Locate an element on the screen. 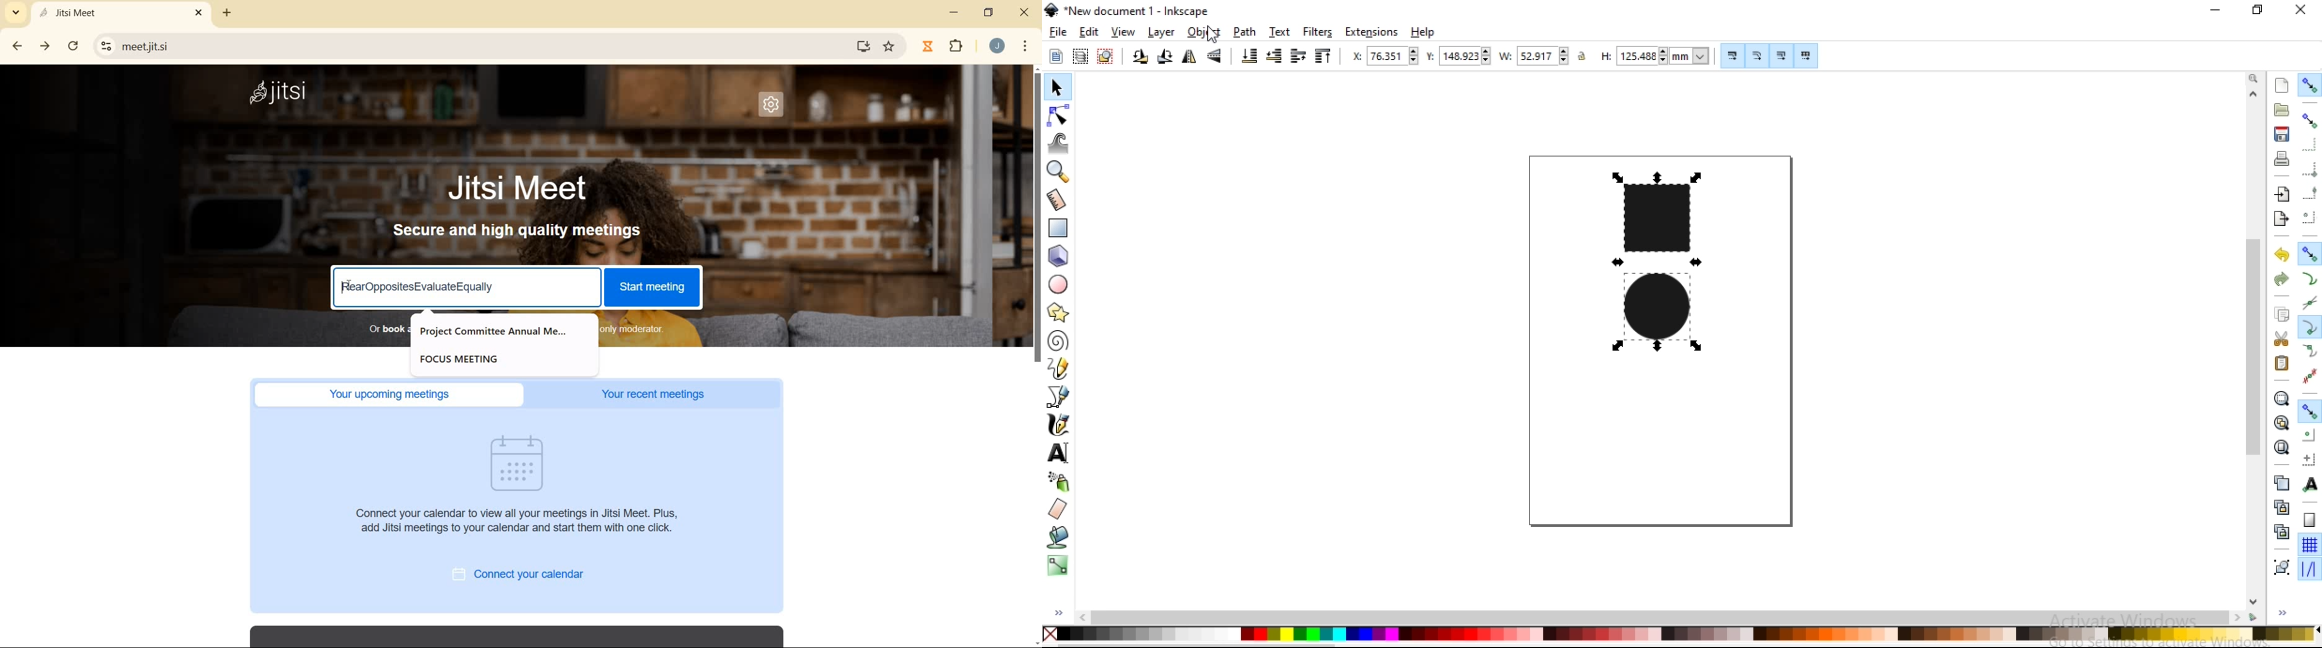 This screenshot has width=2324, height=672. snap cusp nodes is located at coordinates (2309, 327).